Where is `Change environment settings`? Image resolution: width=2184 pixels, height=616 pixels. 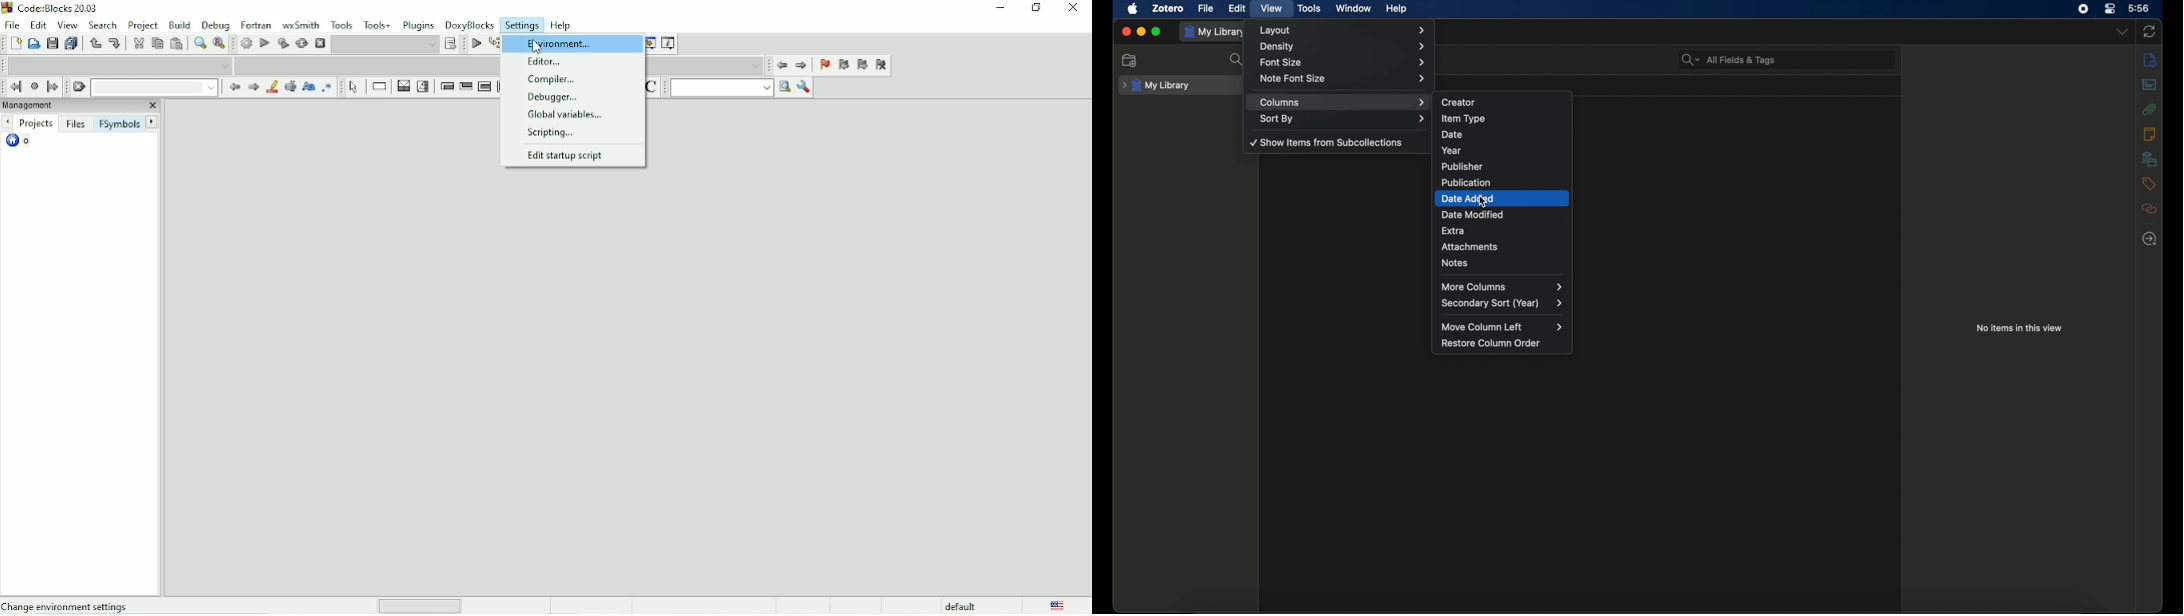 Change environment settings is located at coordinates (68, 605).